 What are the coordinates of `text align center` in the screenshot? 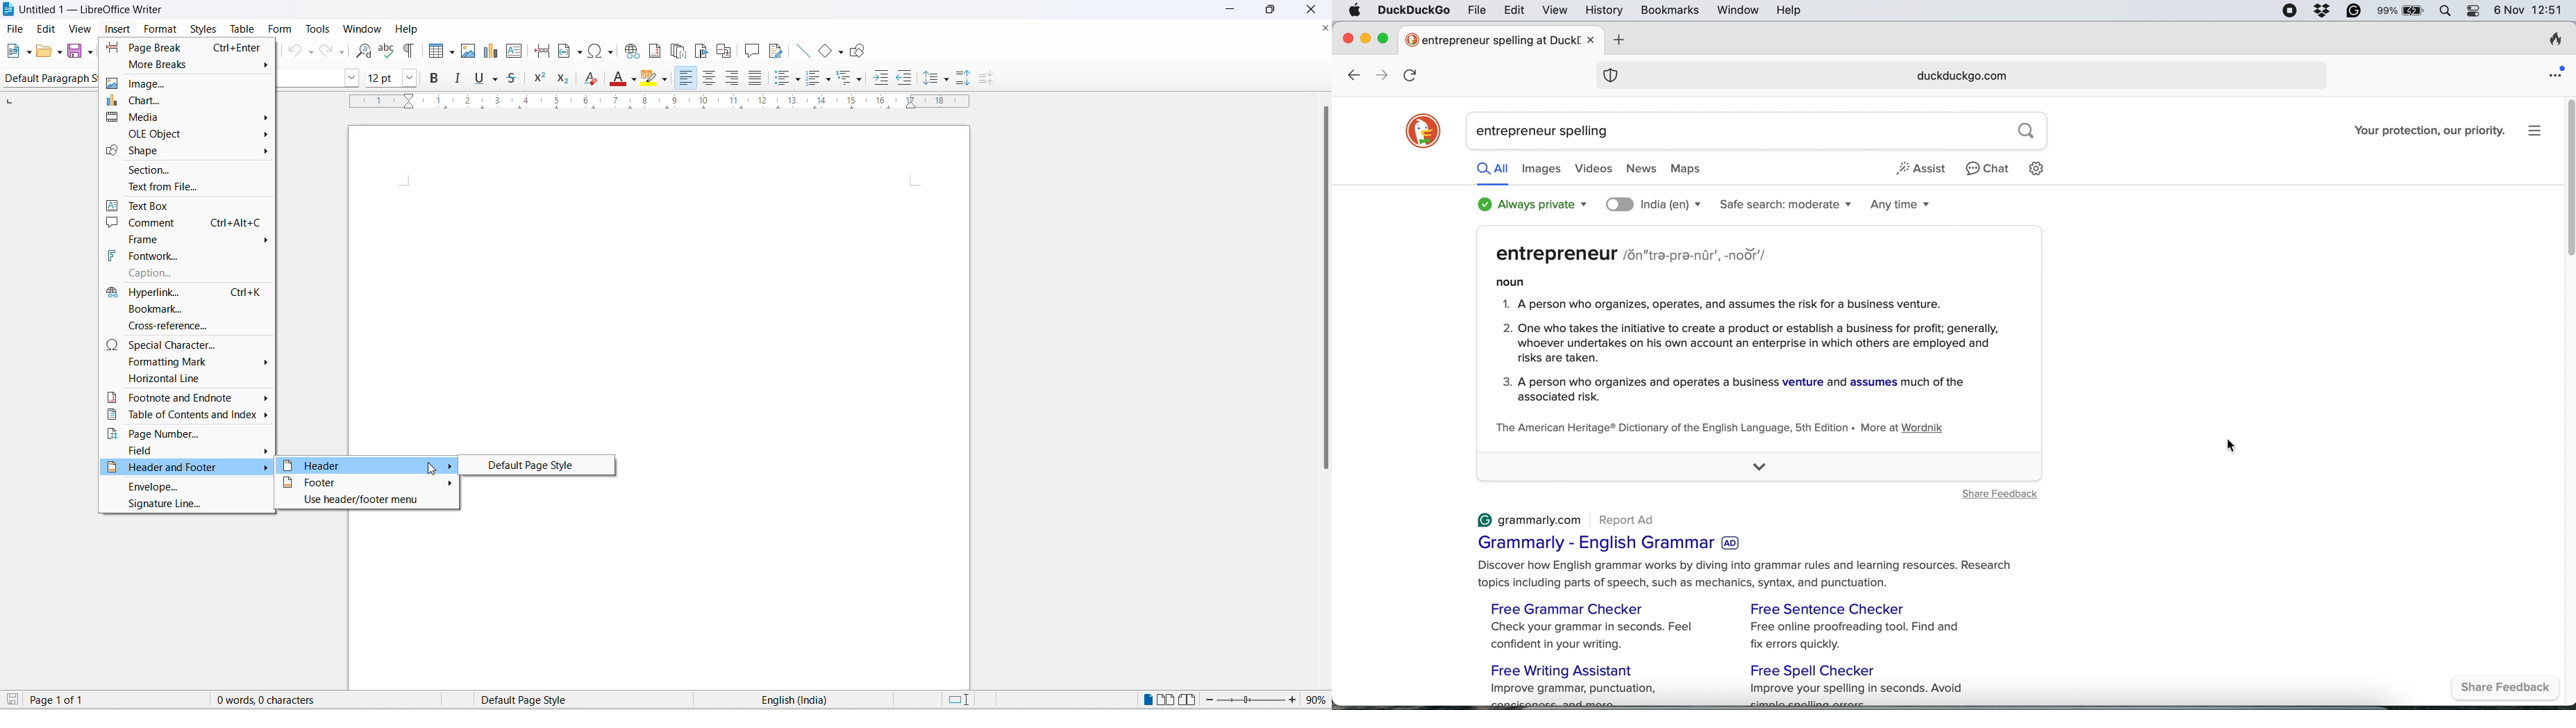 It's located at (712, 79).